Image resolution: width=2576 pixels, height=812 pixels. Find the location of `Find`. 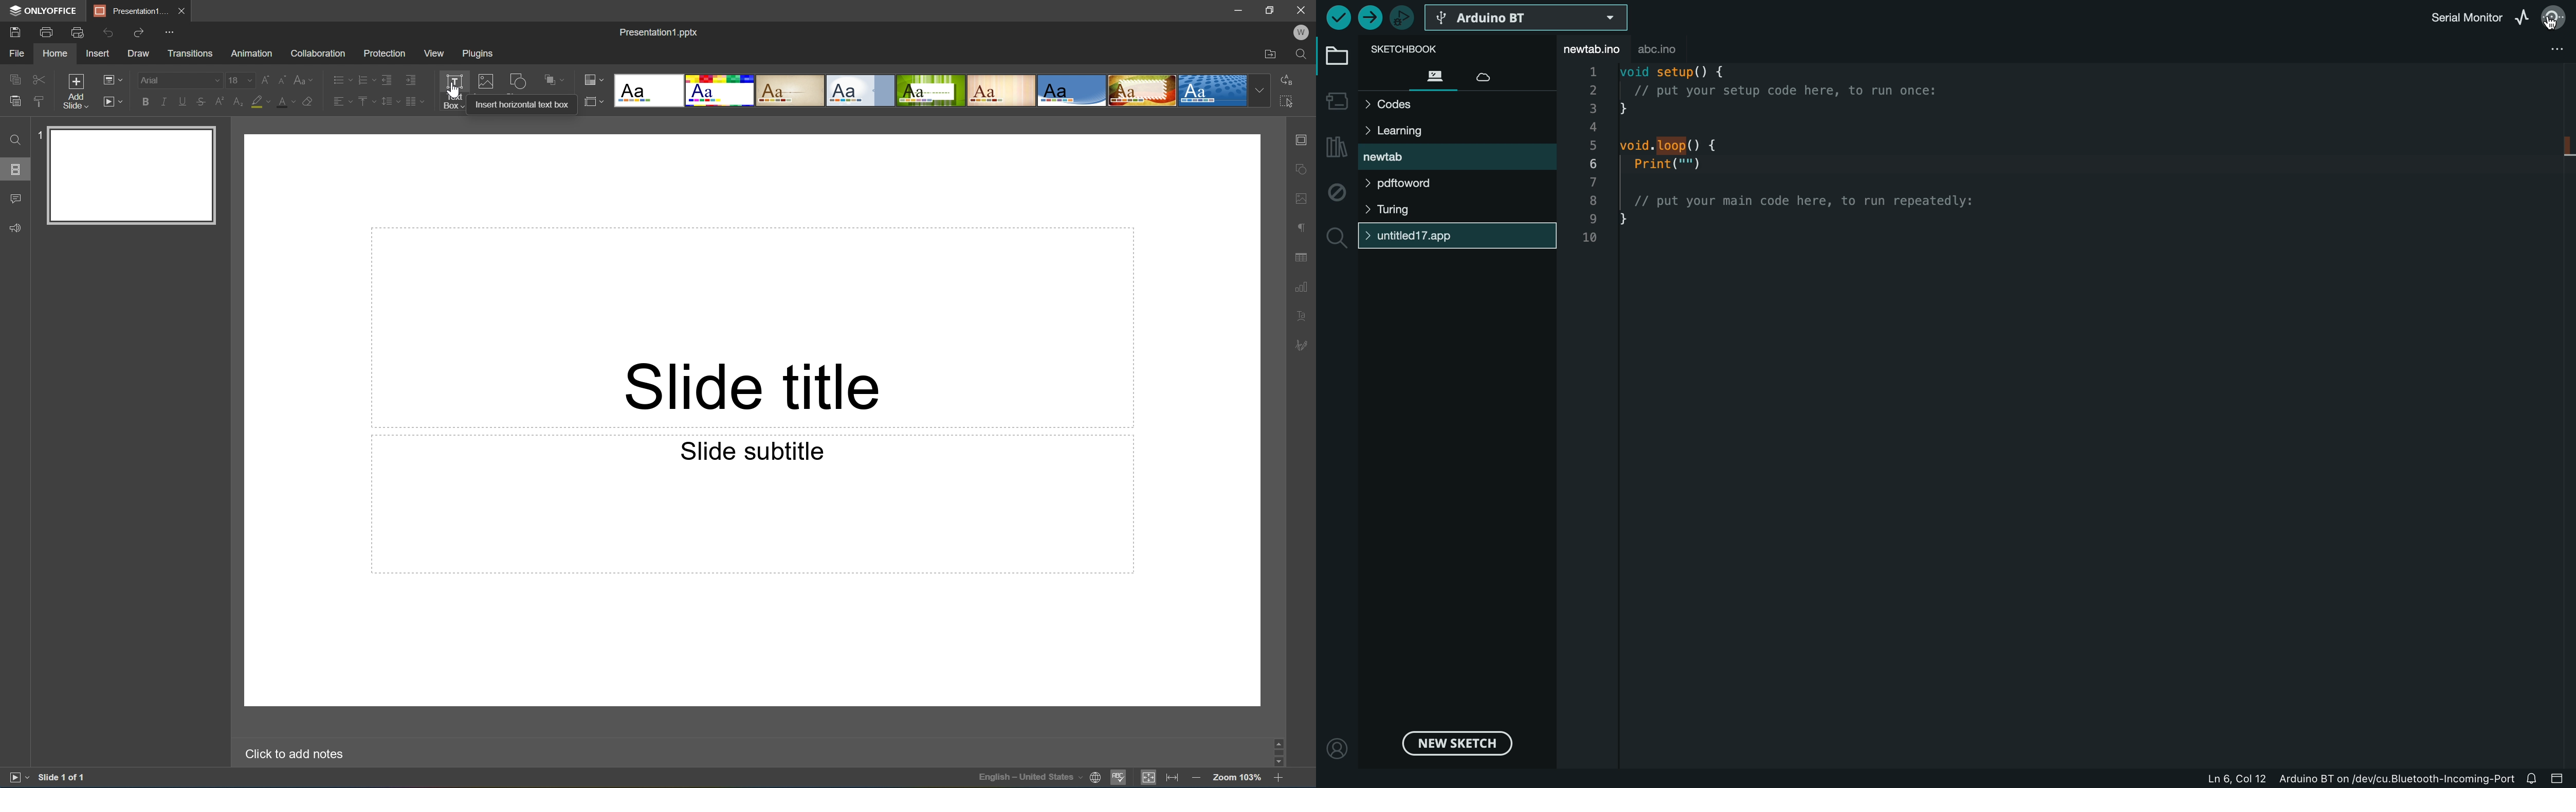

Find is located at coordinates (12, 139).